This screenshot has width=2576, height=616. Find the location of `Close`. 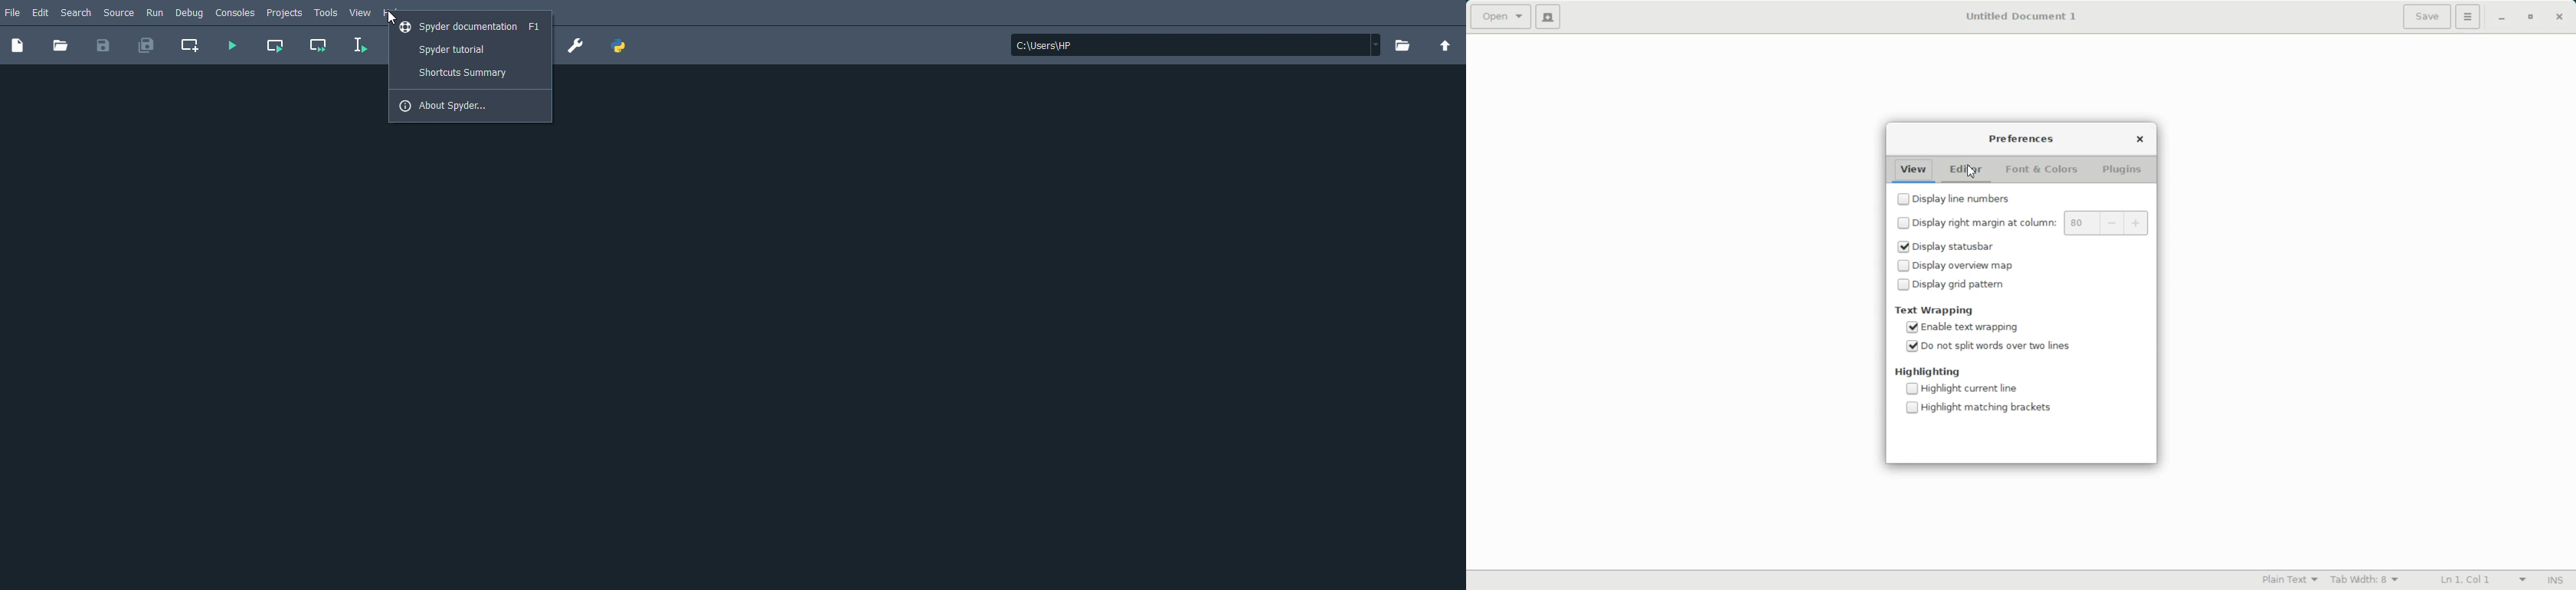

Close is located at coordinates (2558, 17).